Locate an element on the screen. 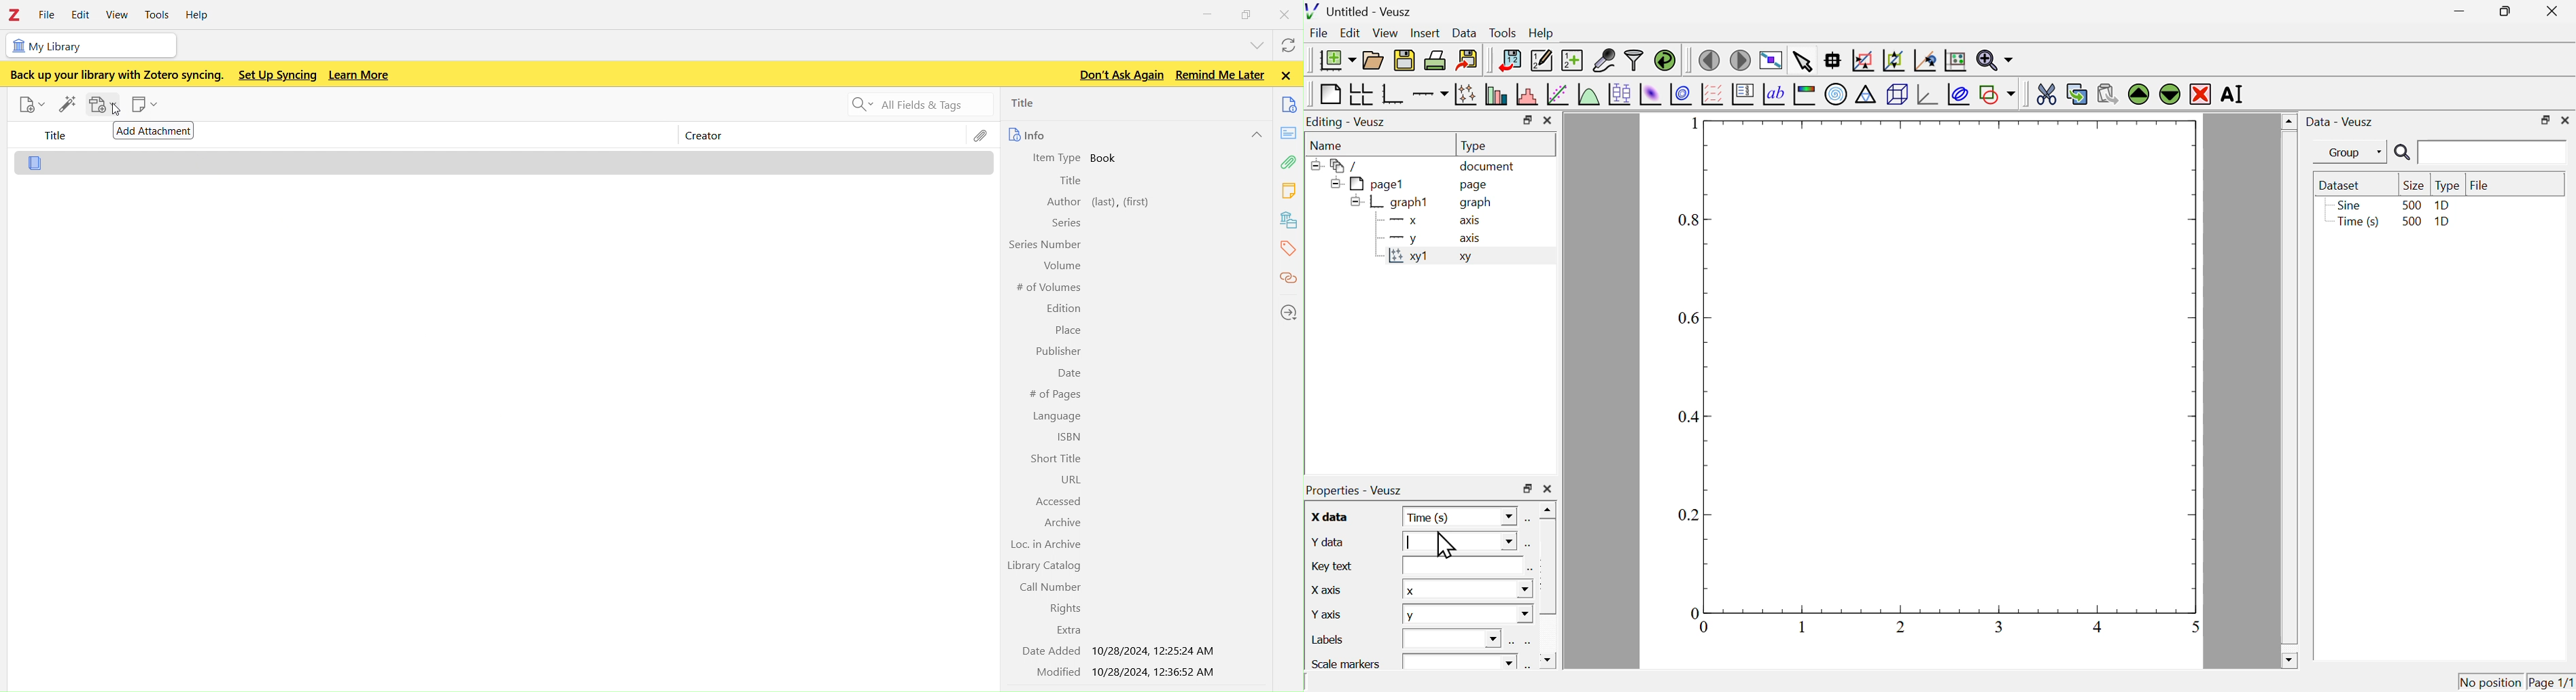  y data is located at coordinates (1328, 542).